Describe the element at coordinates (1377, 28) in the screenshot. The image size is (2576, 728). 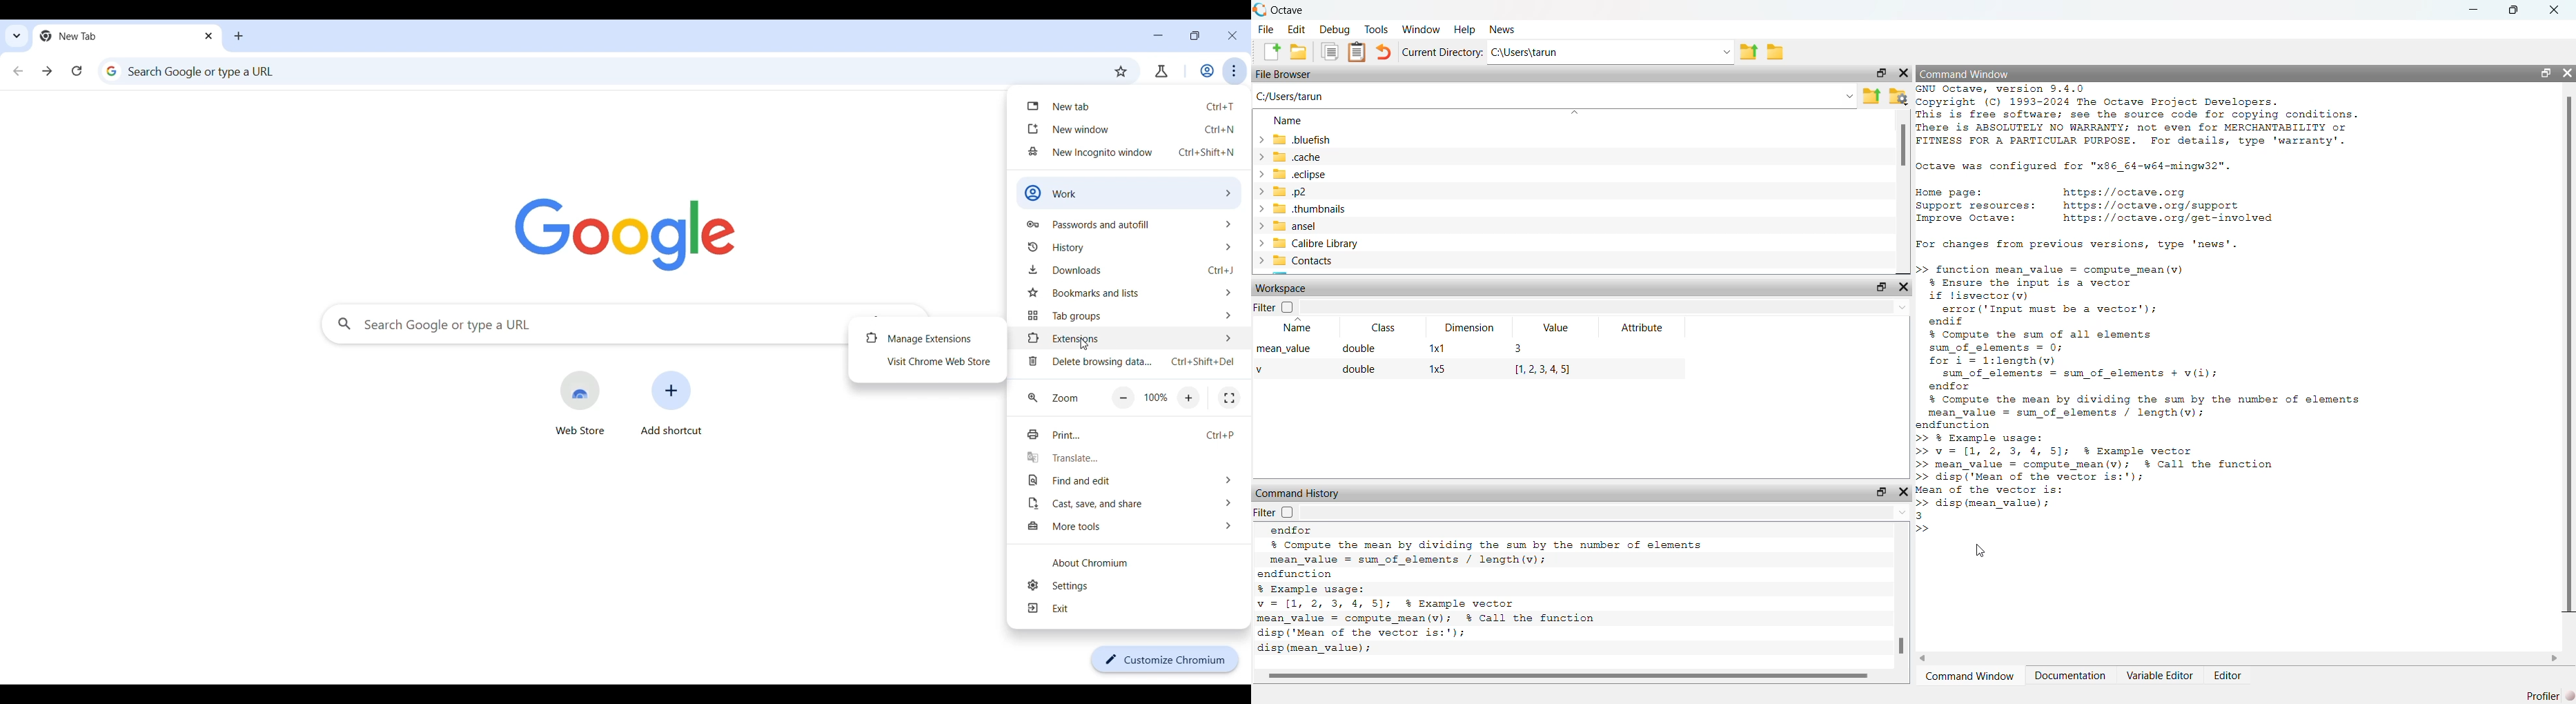
I see `tools` at that location.